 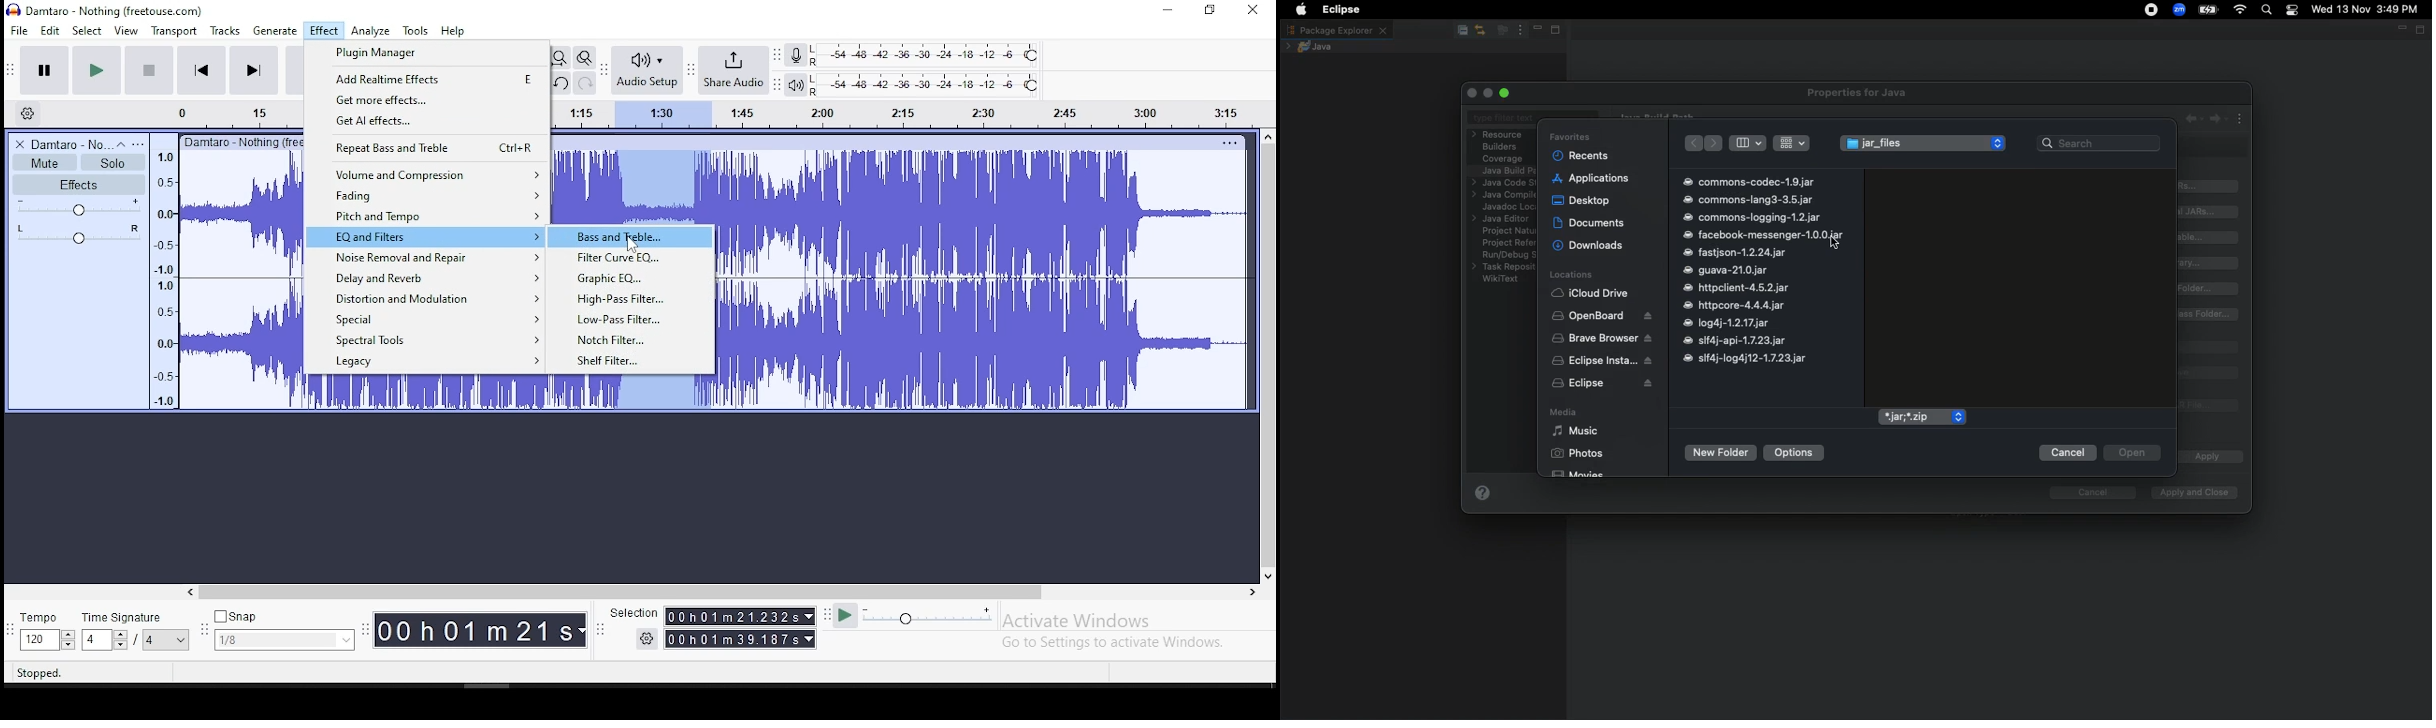 What do you see at coordinates (2210, 186) in the screenshot?
I see `Add JARs` at bounding box center [2210, 186].